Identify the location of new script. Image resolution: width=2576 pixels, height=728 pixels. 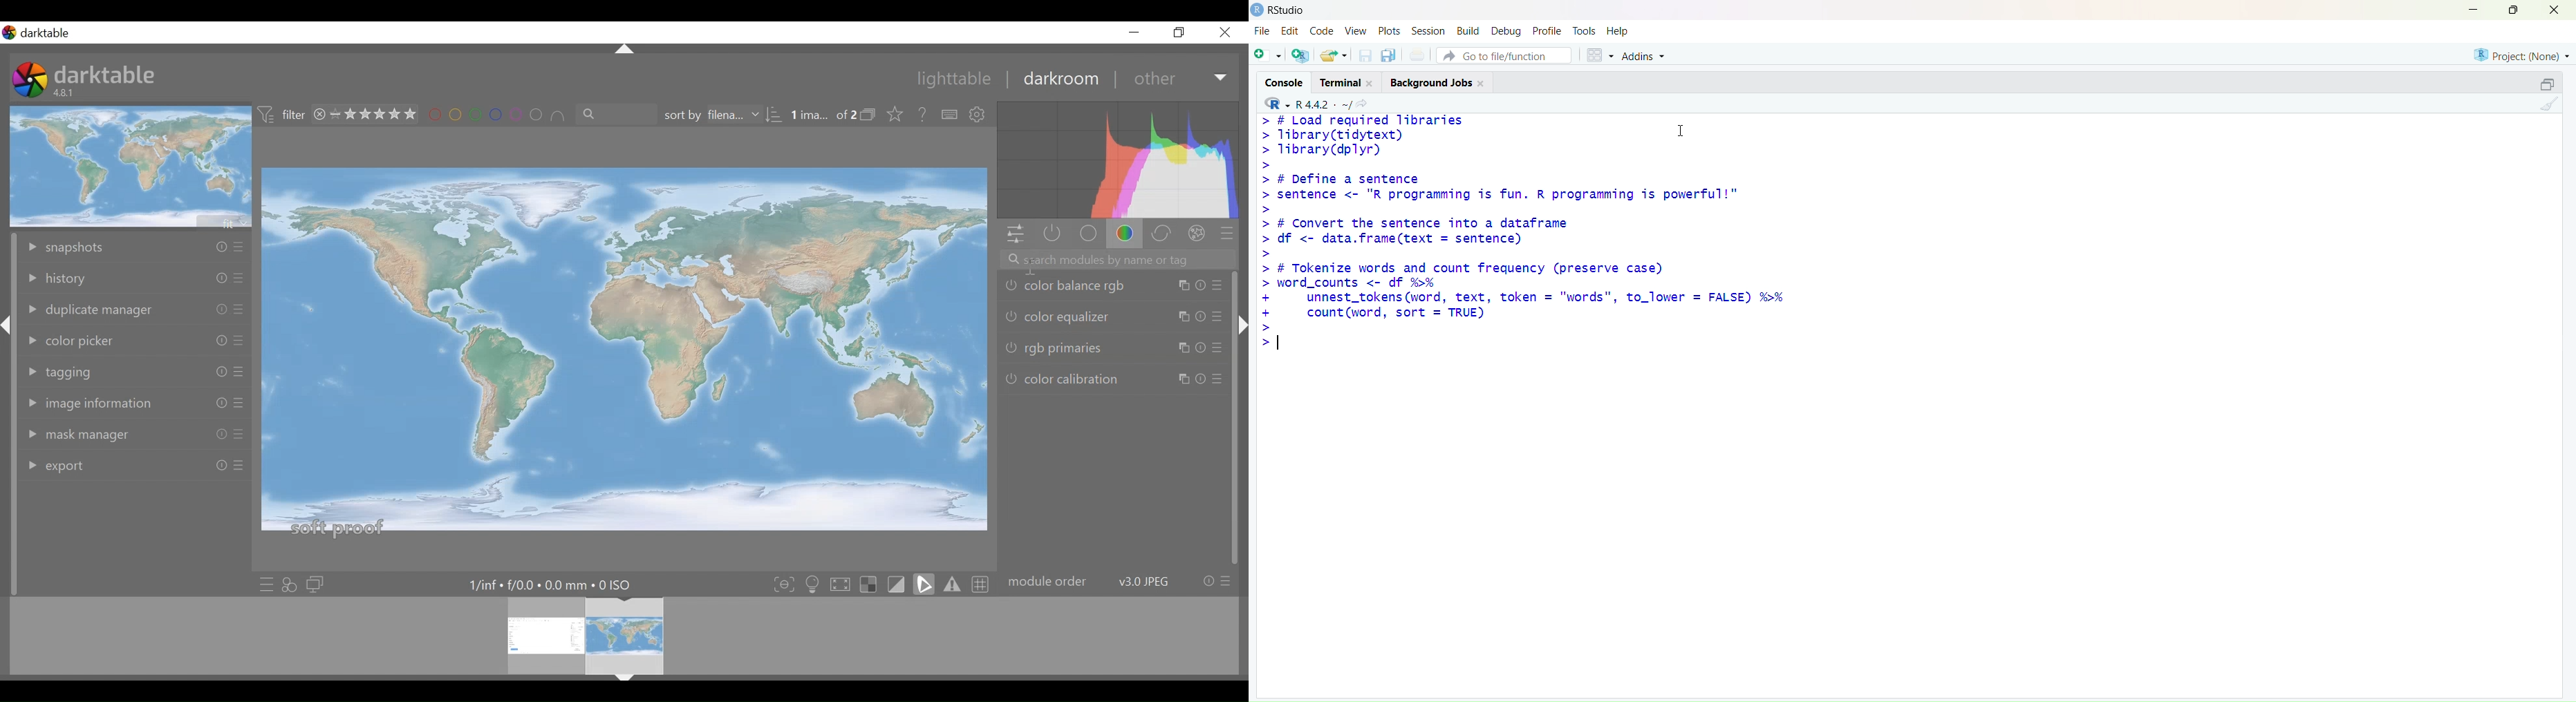
(1269, 55).